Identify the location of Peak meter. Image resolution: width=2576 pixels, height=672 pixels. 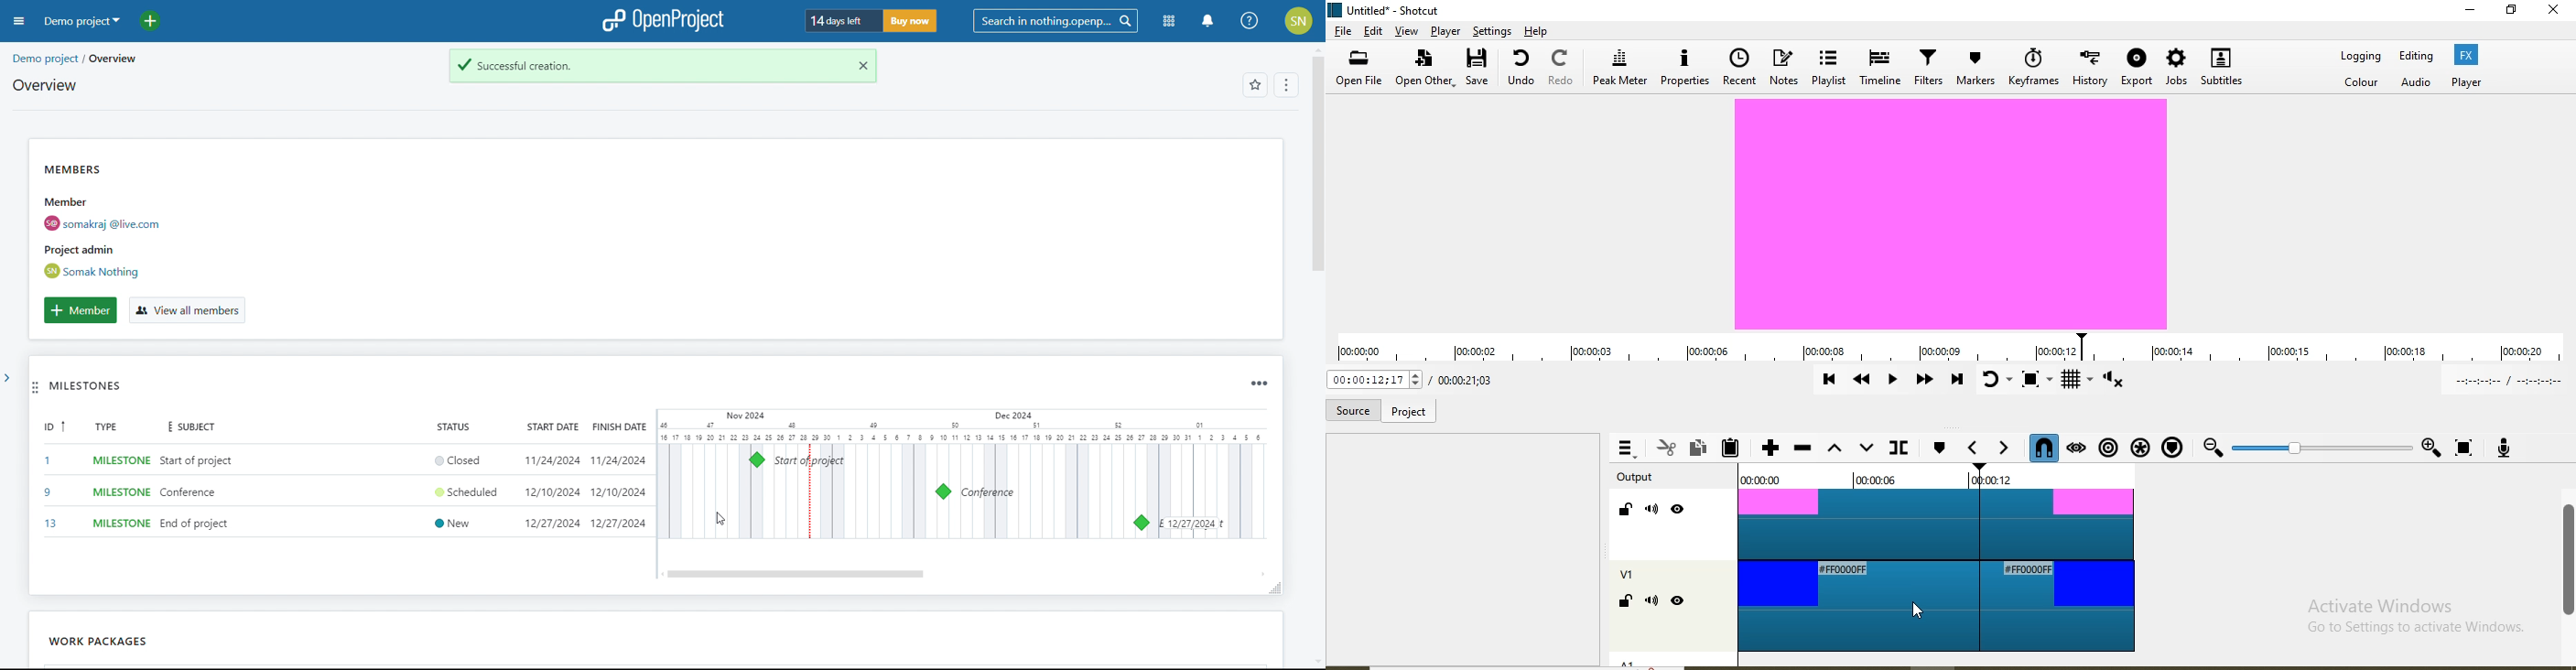
(1619, 71).